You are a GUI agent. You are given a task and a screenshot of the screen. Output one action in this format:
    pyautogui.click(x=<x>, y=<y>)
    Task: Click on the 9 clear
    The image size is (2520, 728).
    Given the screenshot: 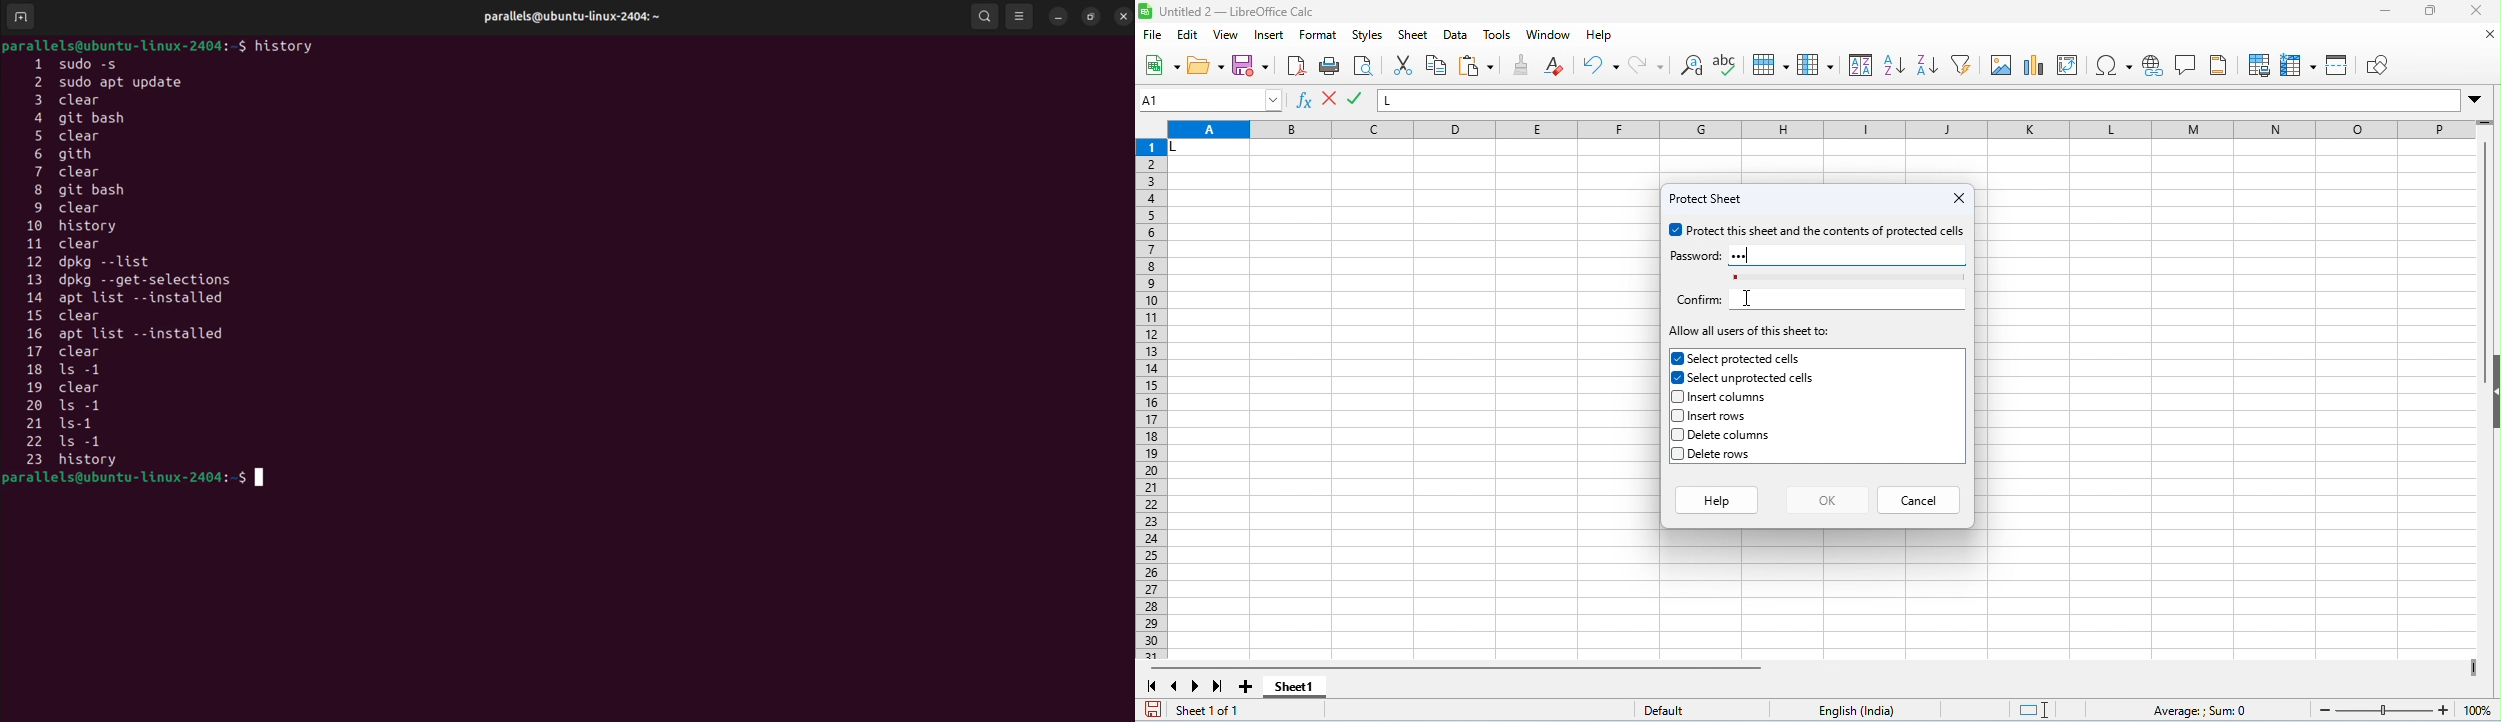 What is the action you would take?
    pyautogui.click(x=63, y=209)
    